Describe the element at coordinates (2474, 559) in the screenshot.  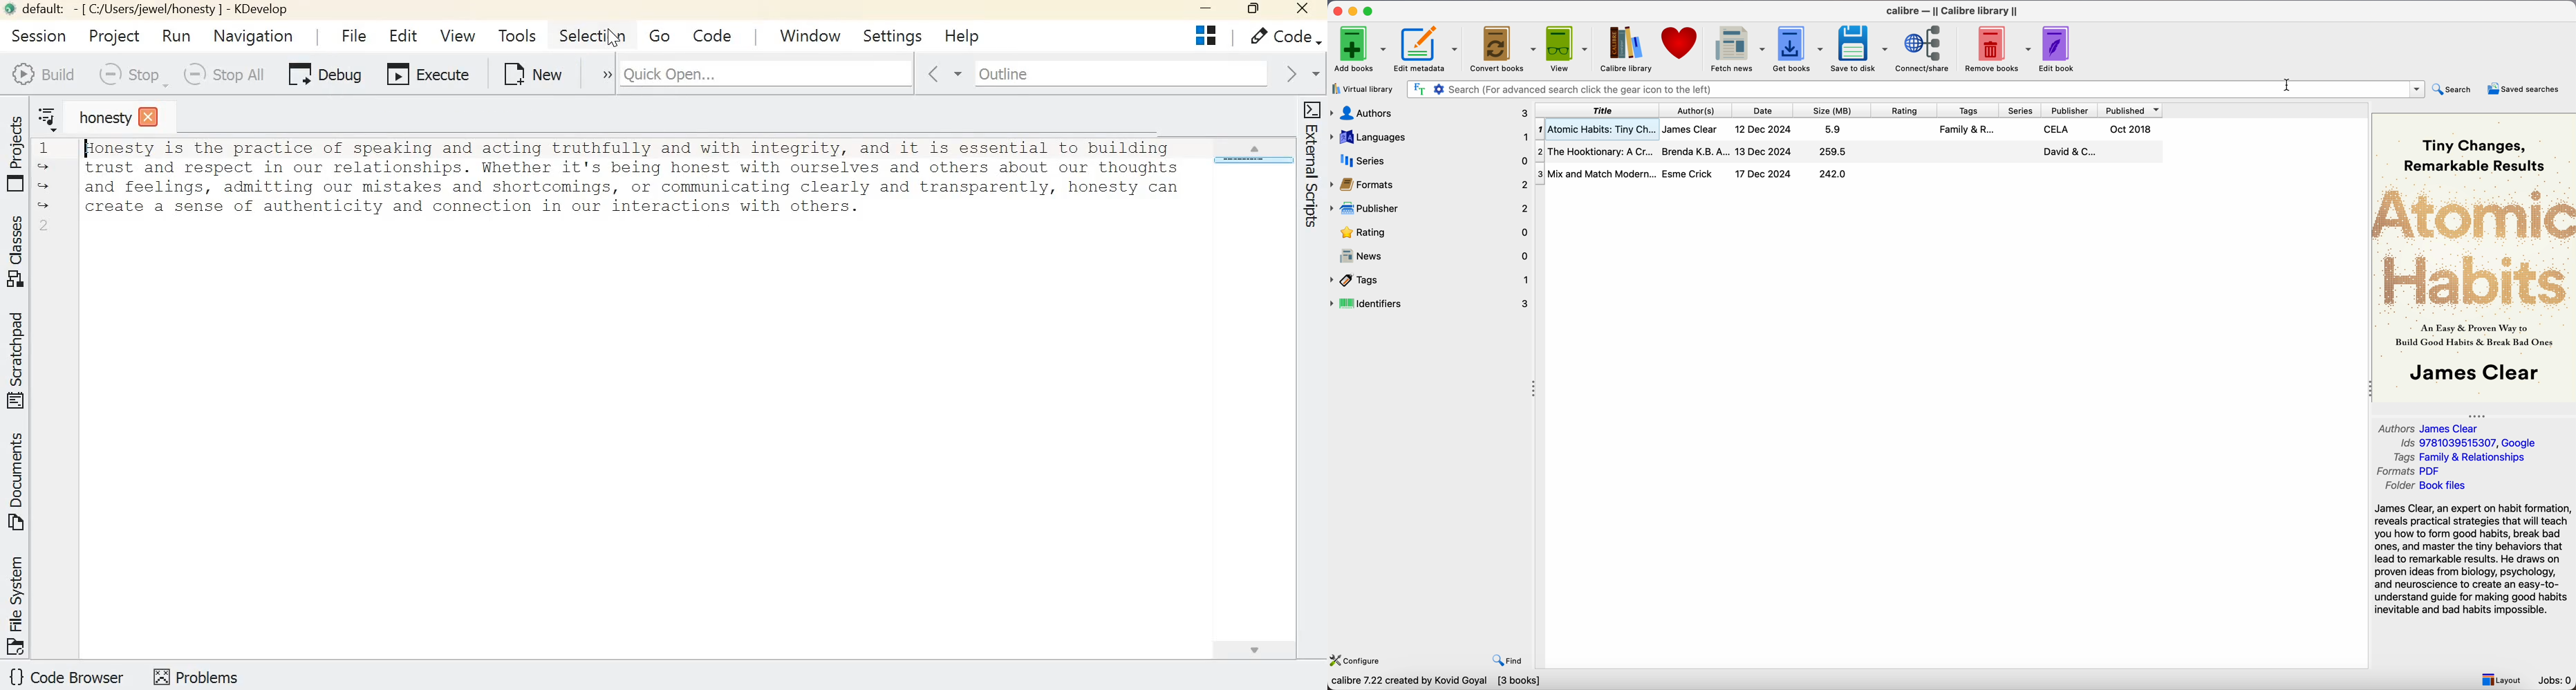
I see `synopsis` at that location.